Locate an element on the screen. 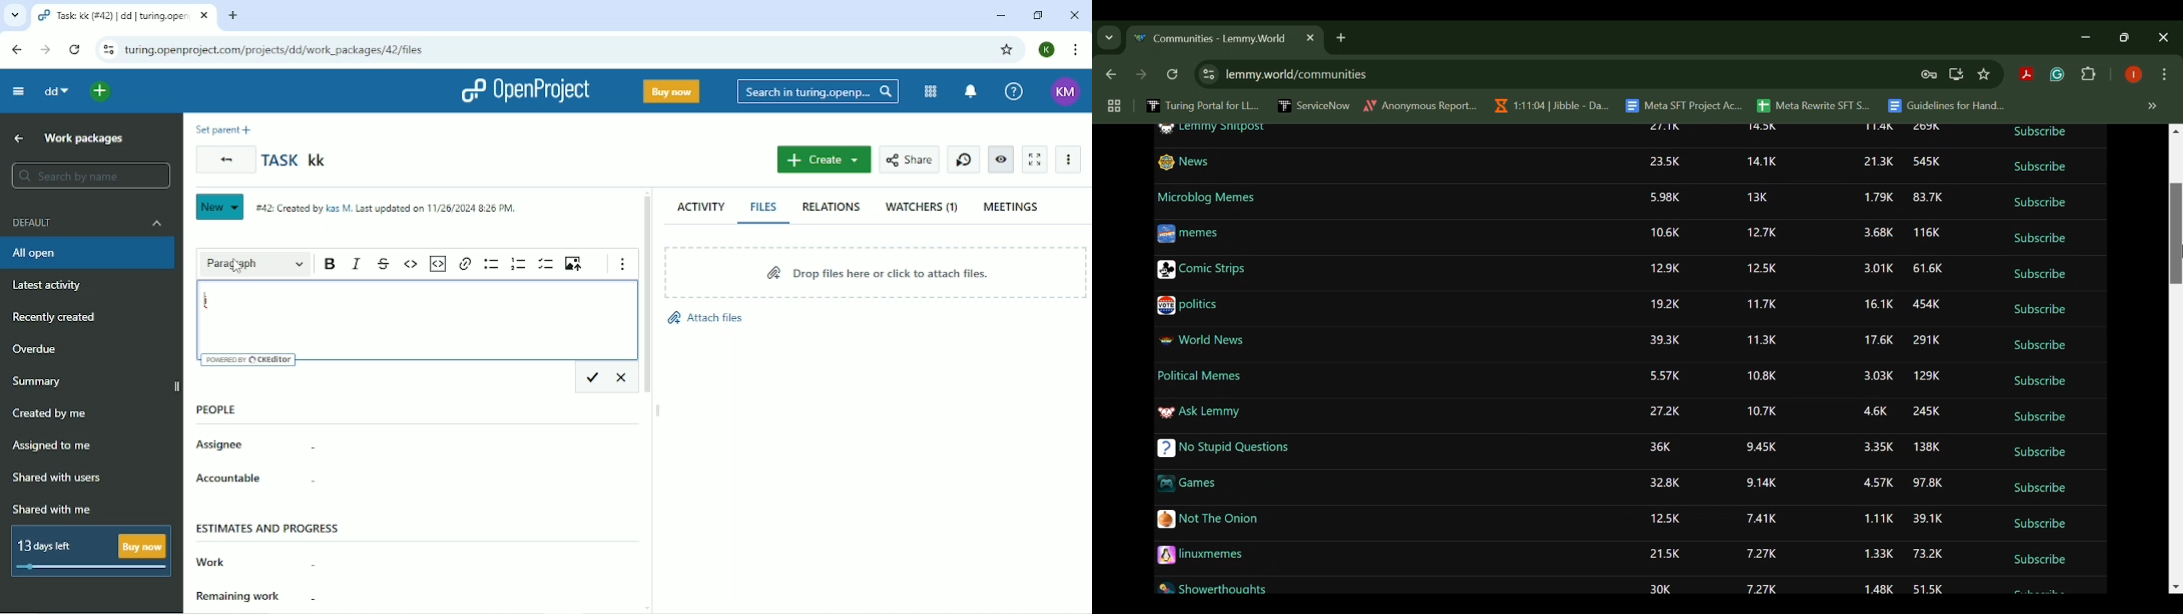  cursor is located at coordinates (242, 271).